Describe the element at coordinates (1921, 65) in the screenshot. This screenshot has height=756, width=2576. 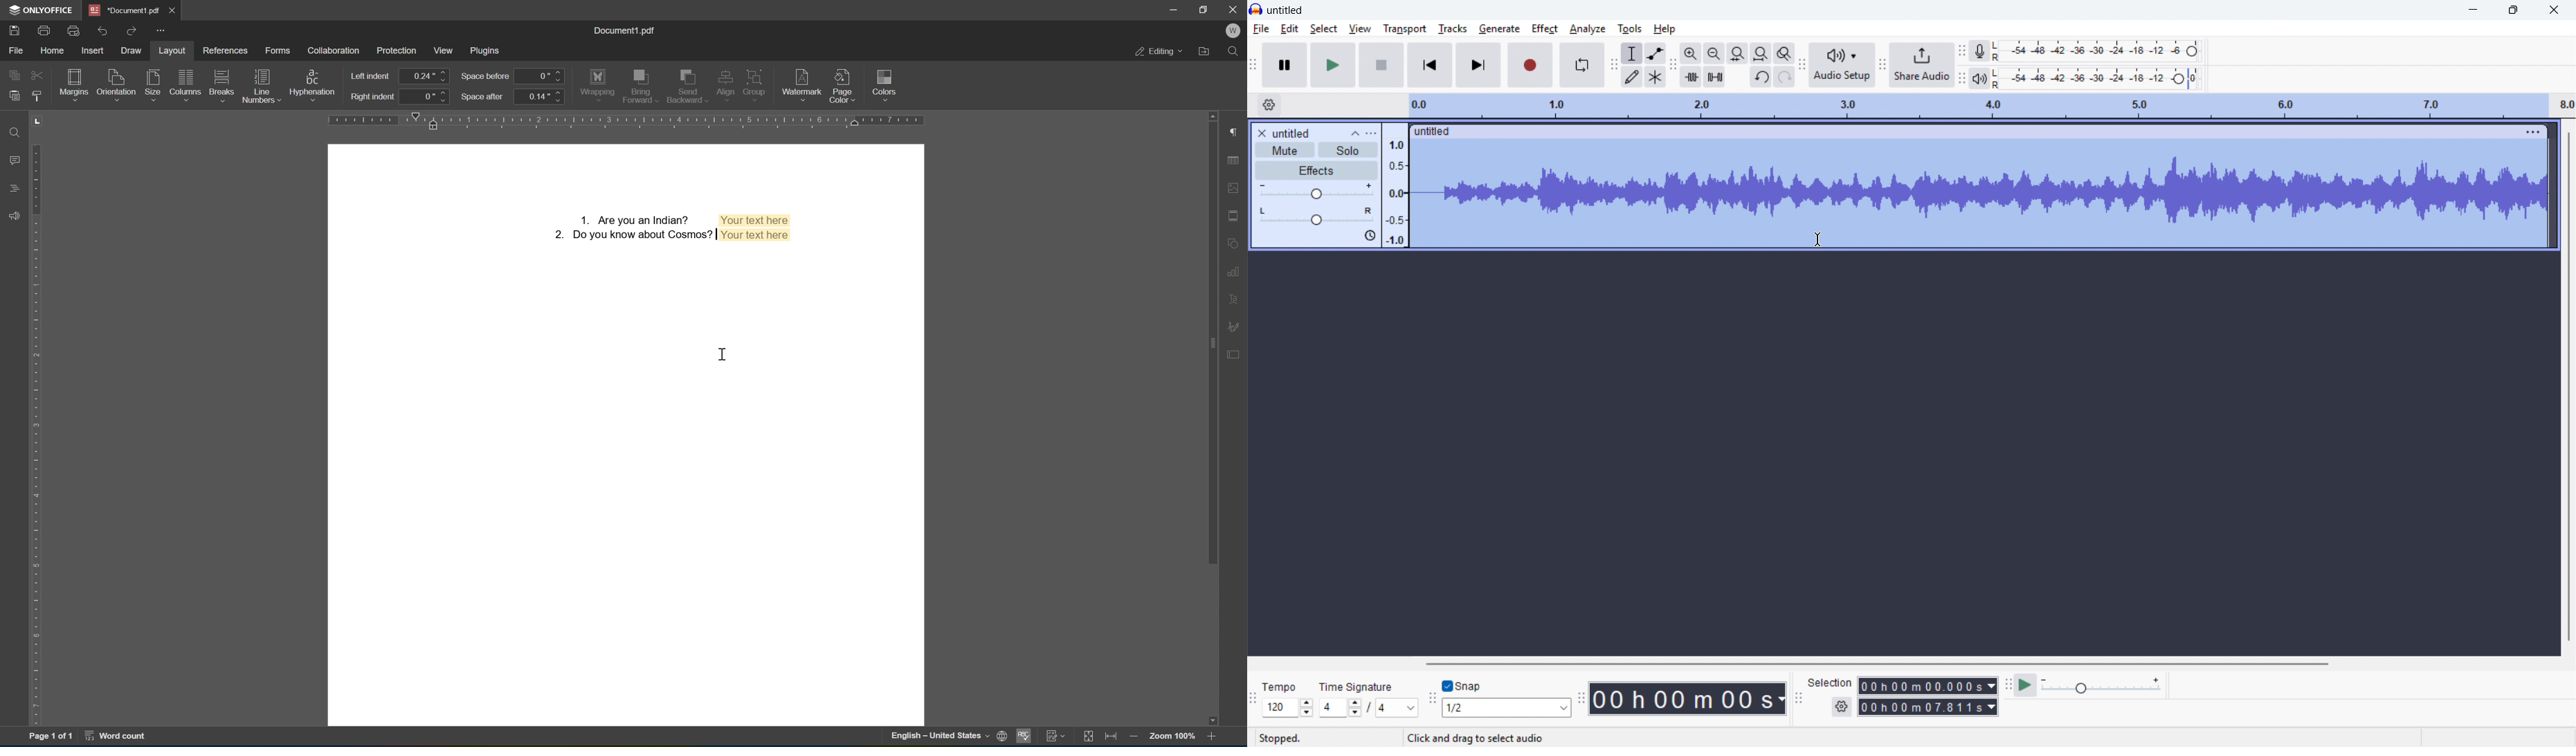
I see `Share audio ` at that location.